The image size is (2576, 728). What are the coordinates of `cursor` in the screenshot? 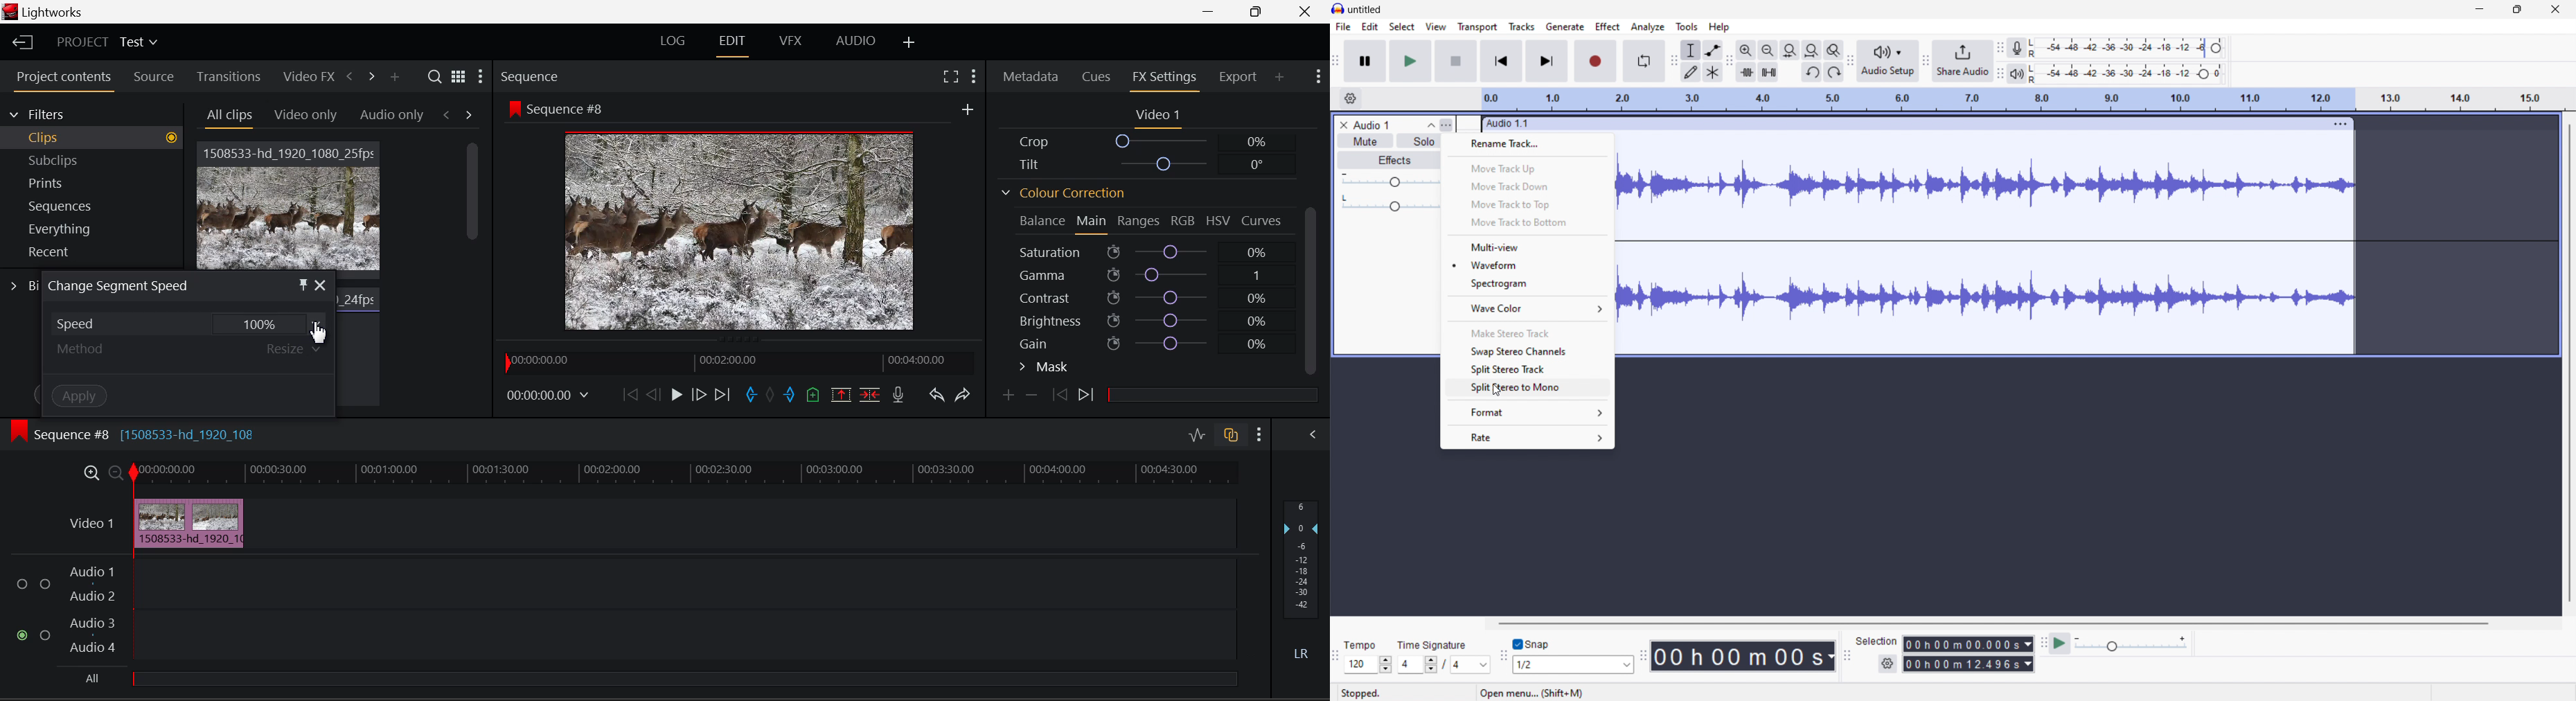 It's located at (1496, 387).